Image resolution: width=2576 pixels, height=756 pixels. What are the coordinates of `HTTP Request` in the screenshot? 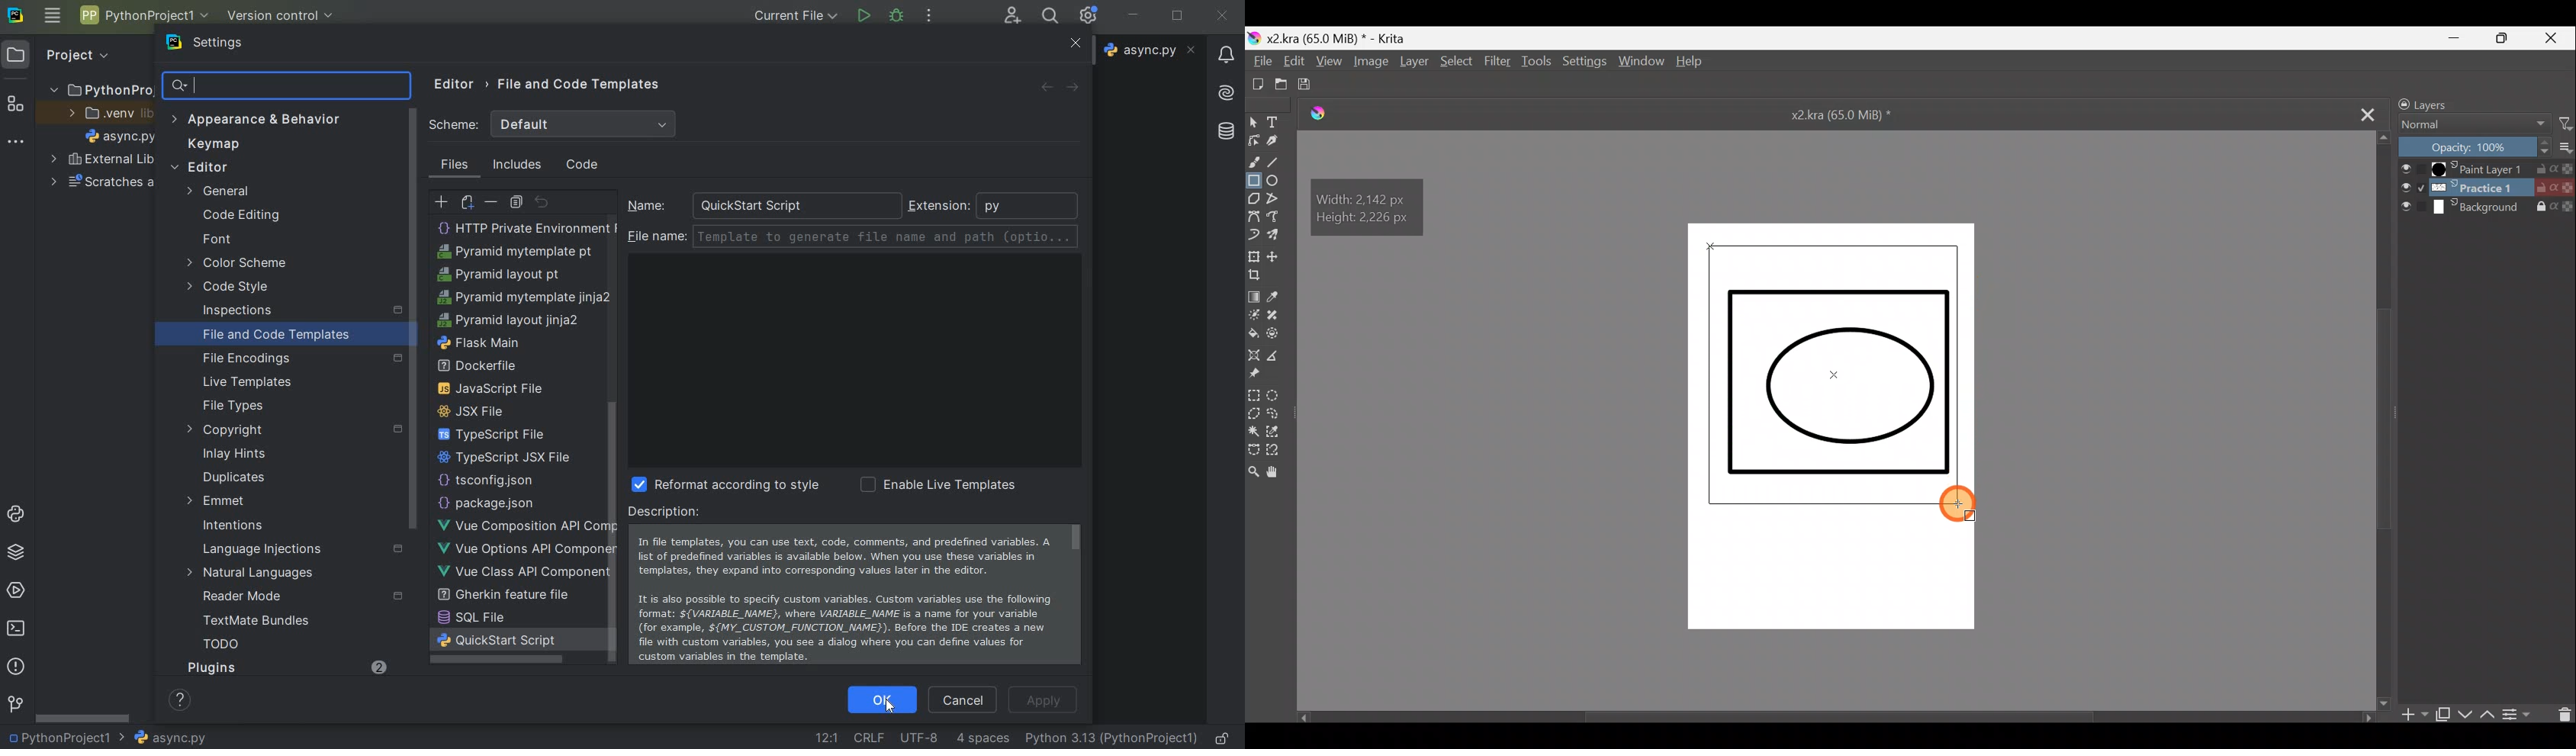 It's located at (487, 478).